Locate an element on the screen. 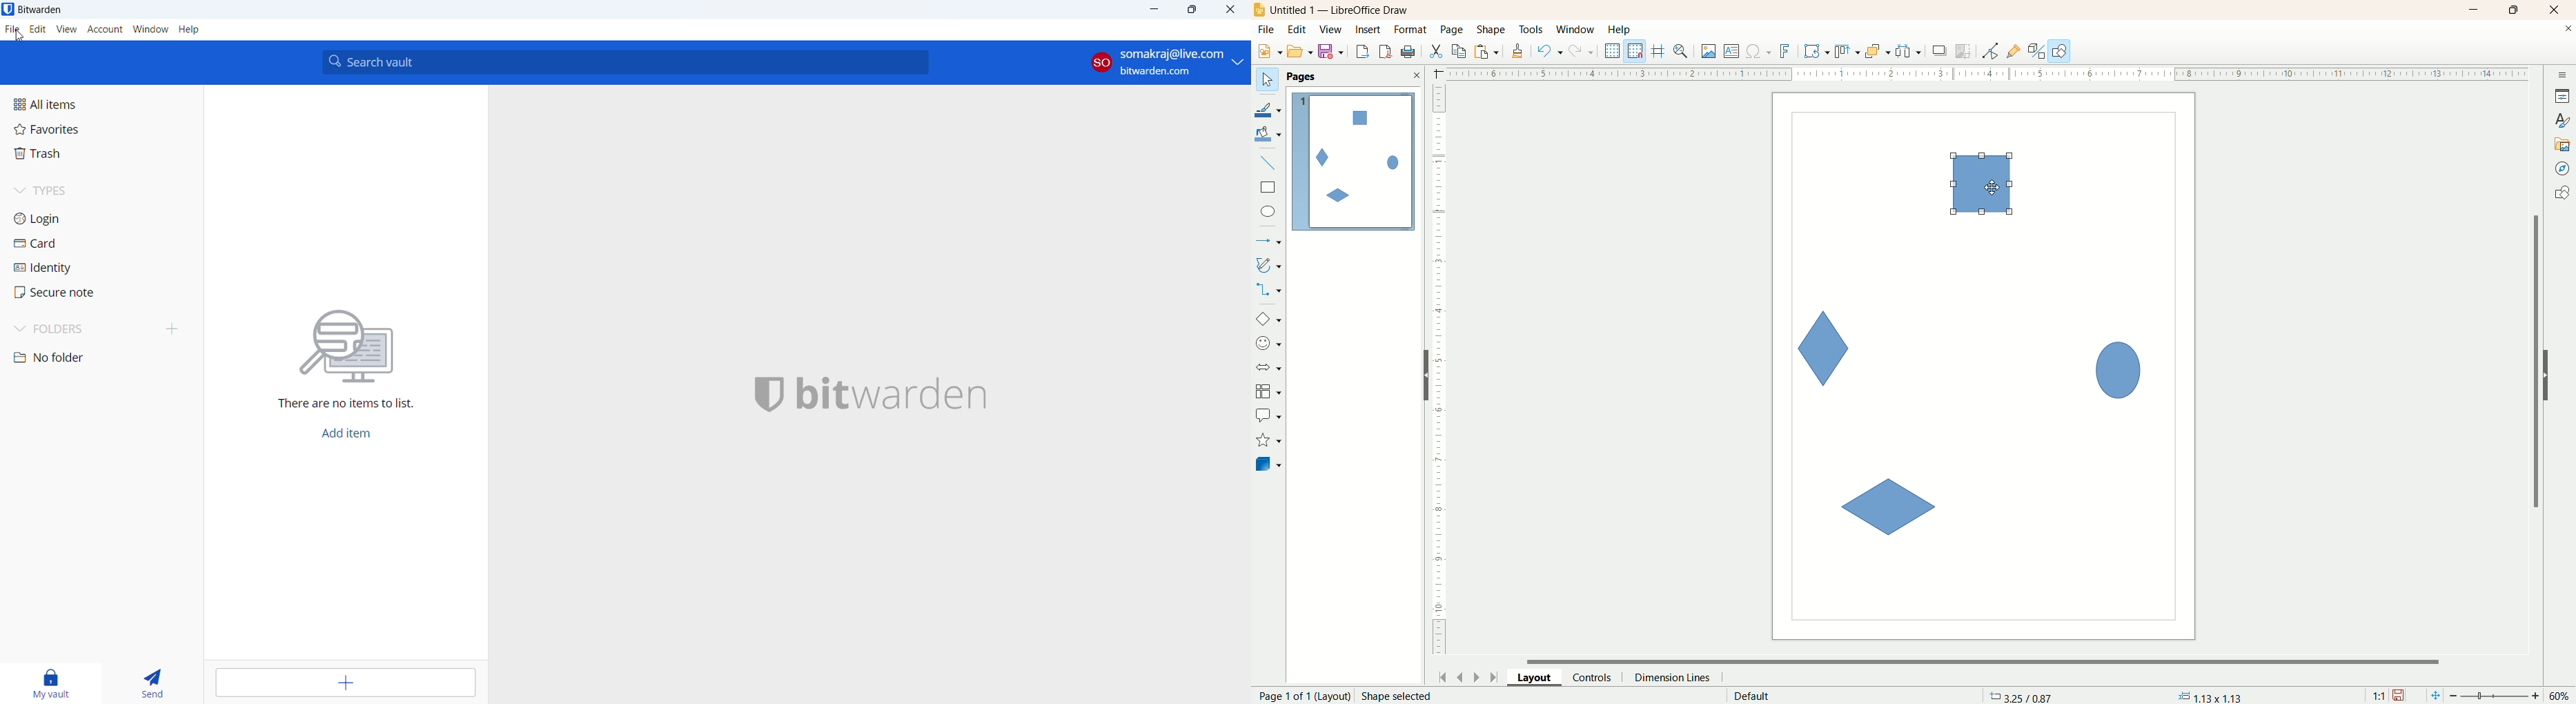 The width and height of the screenshot is (2576, 728). snap to grid is located at coordinates (1638, 51).